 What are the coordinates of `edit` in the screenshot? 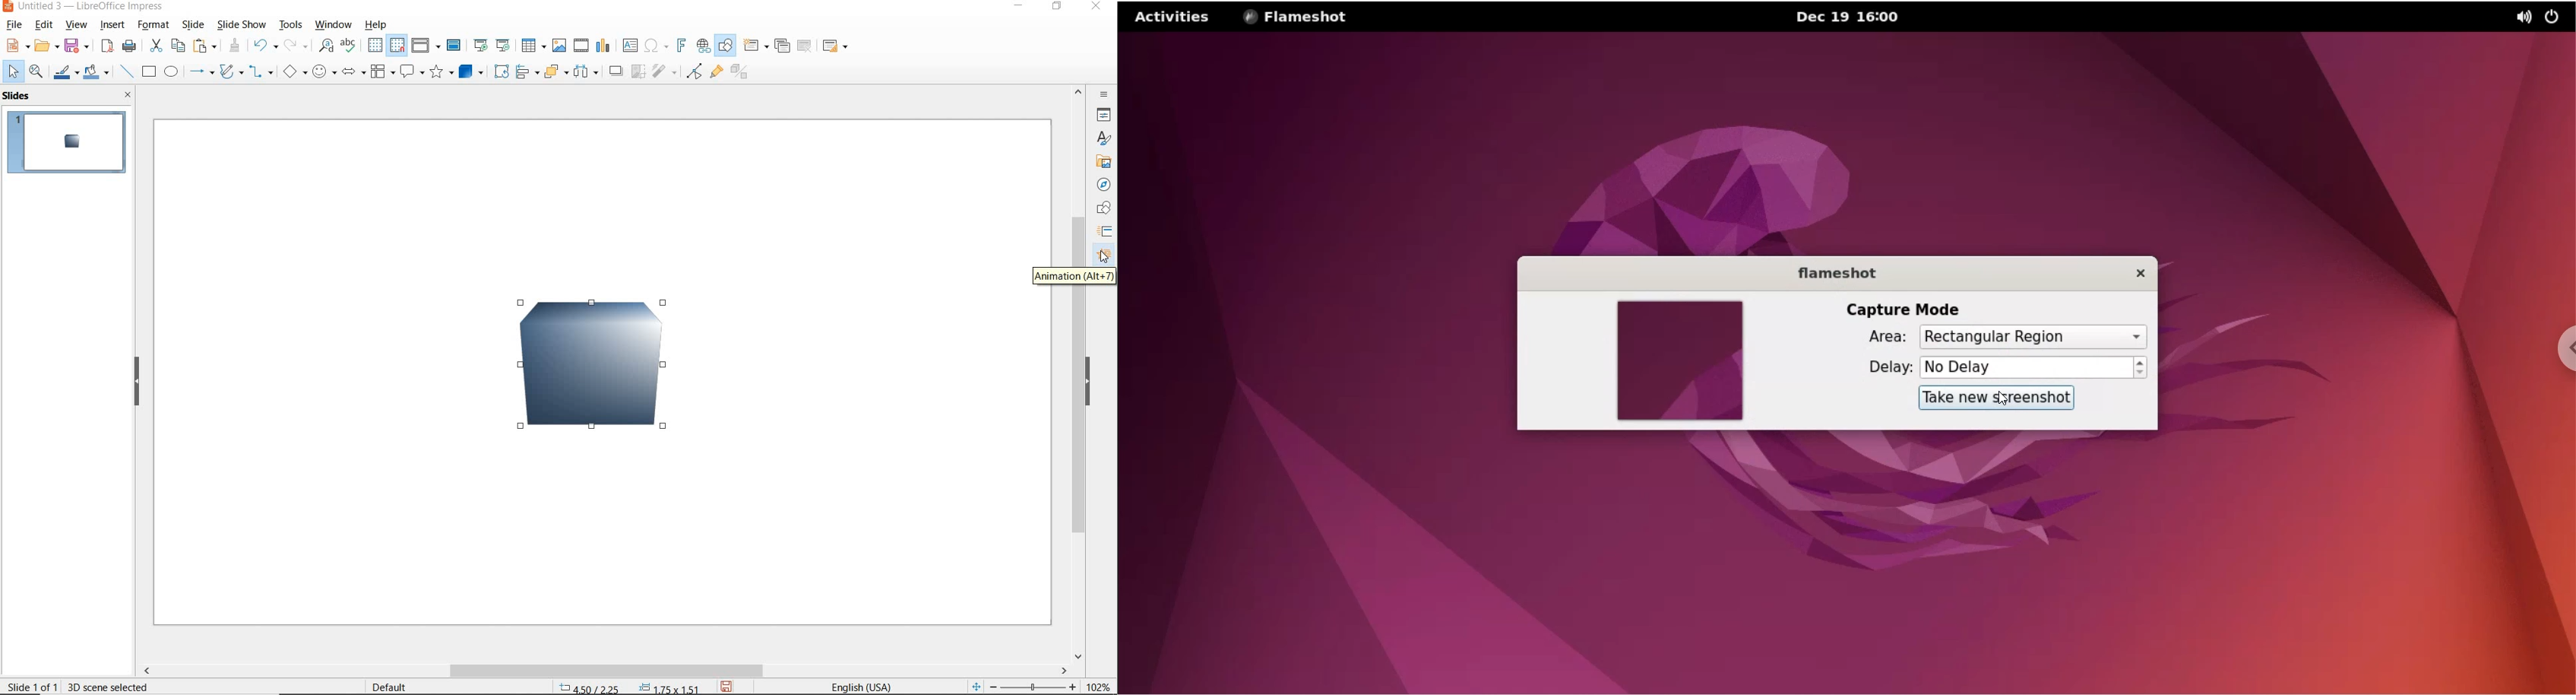 It's located at (44, 26).